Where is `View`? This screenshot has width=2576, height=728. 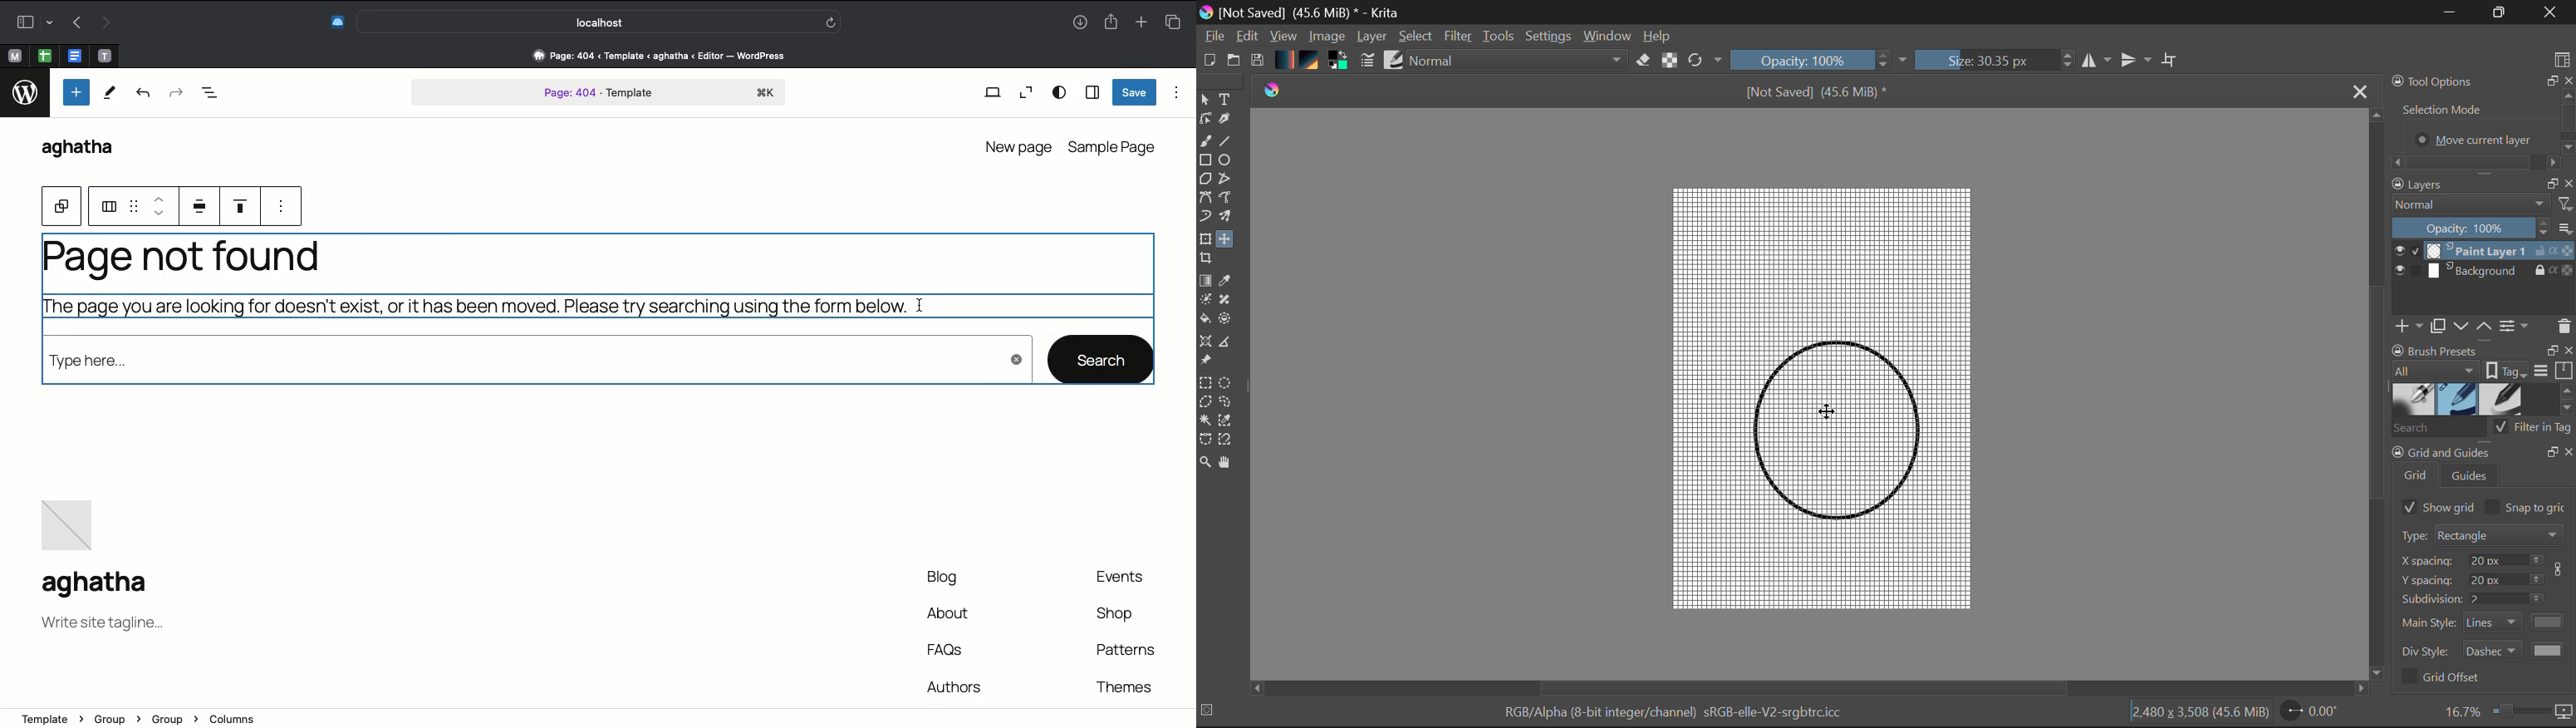 View is located at coordinates (1284, 36).